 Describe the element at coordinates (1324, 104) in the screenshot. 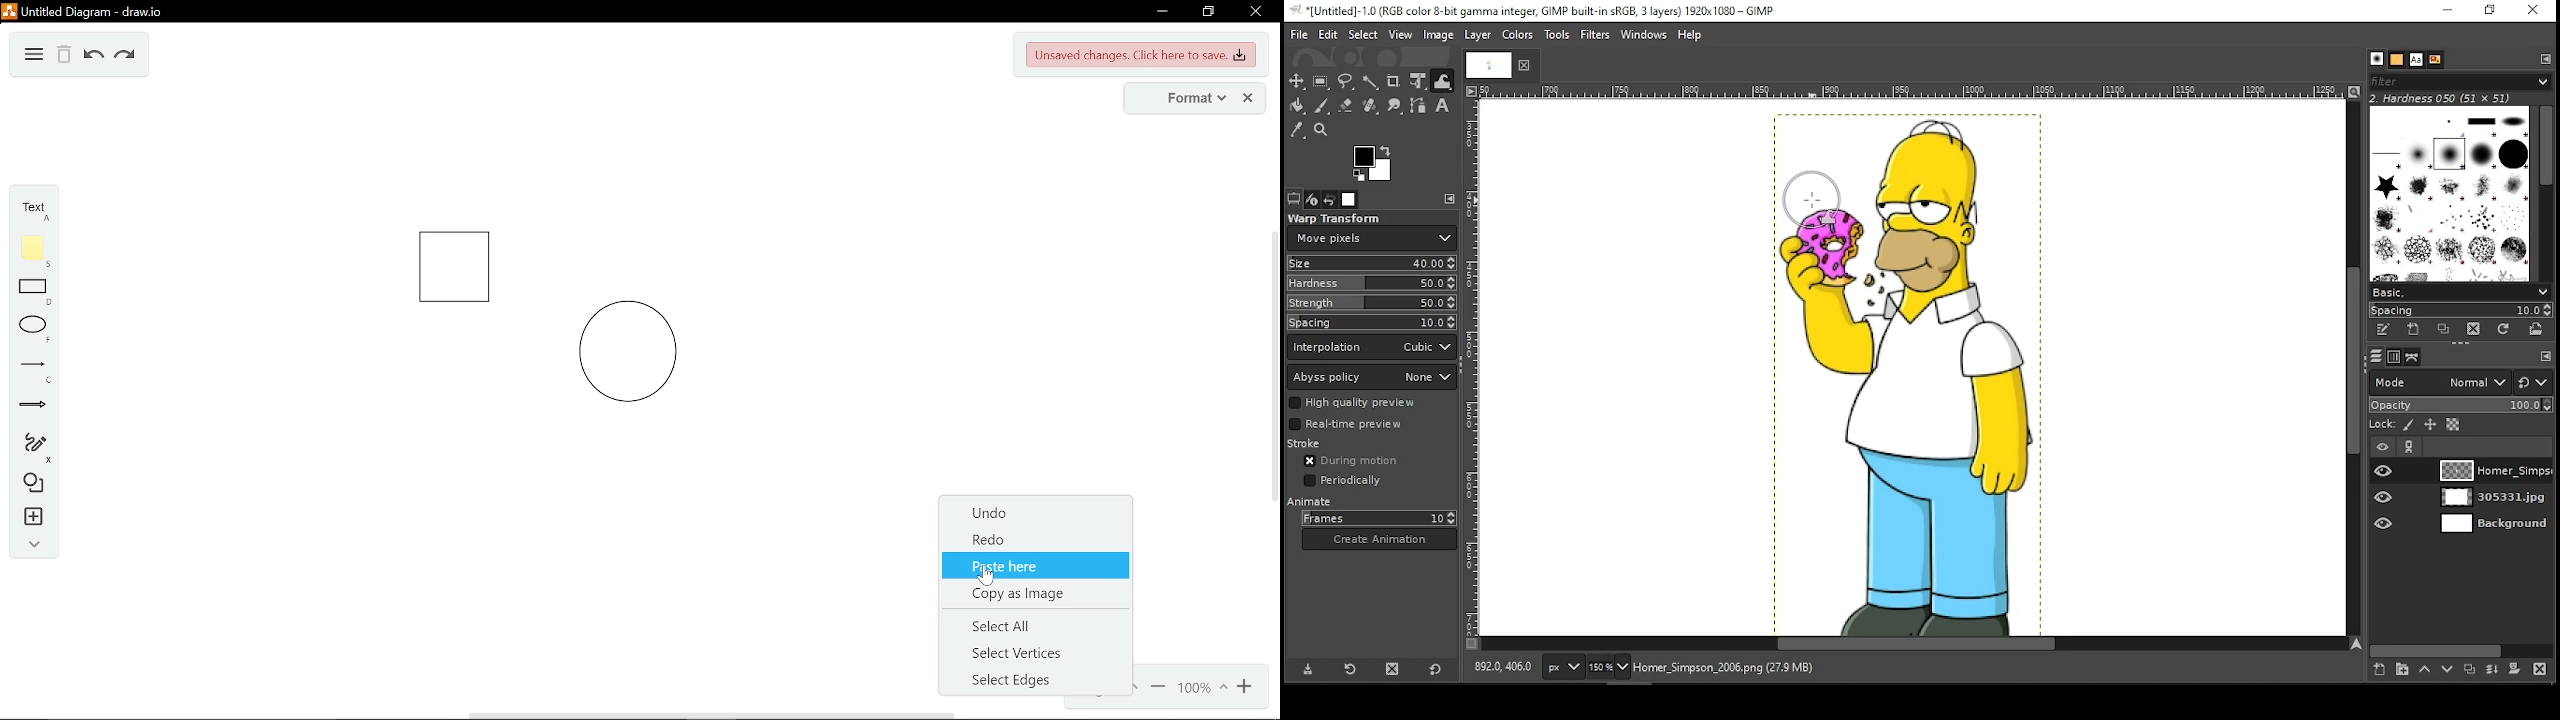

I see `paint brush tool` at that location.